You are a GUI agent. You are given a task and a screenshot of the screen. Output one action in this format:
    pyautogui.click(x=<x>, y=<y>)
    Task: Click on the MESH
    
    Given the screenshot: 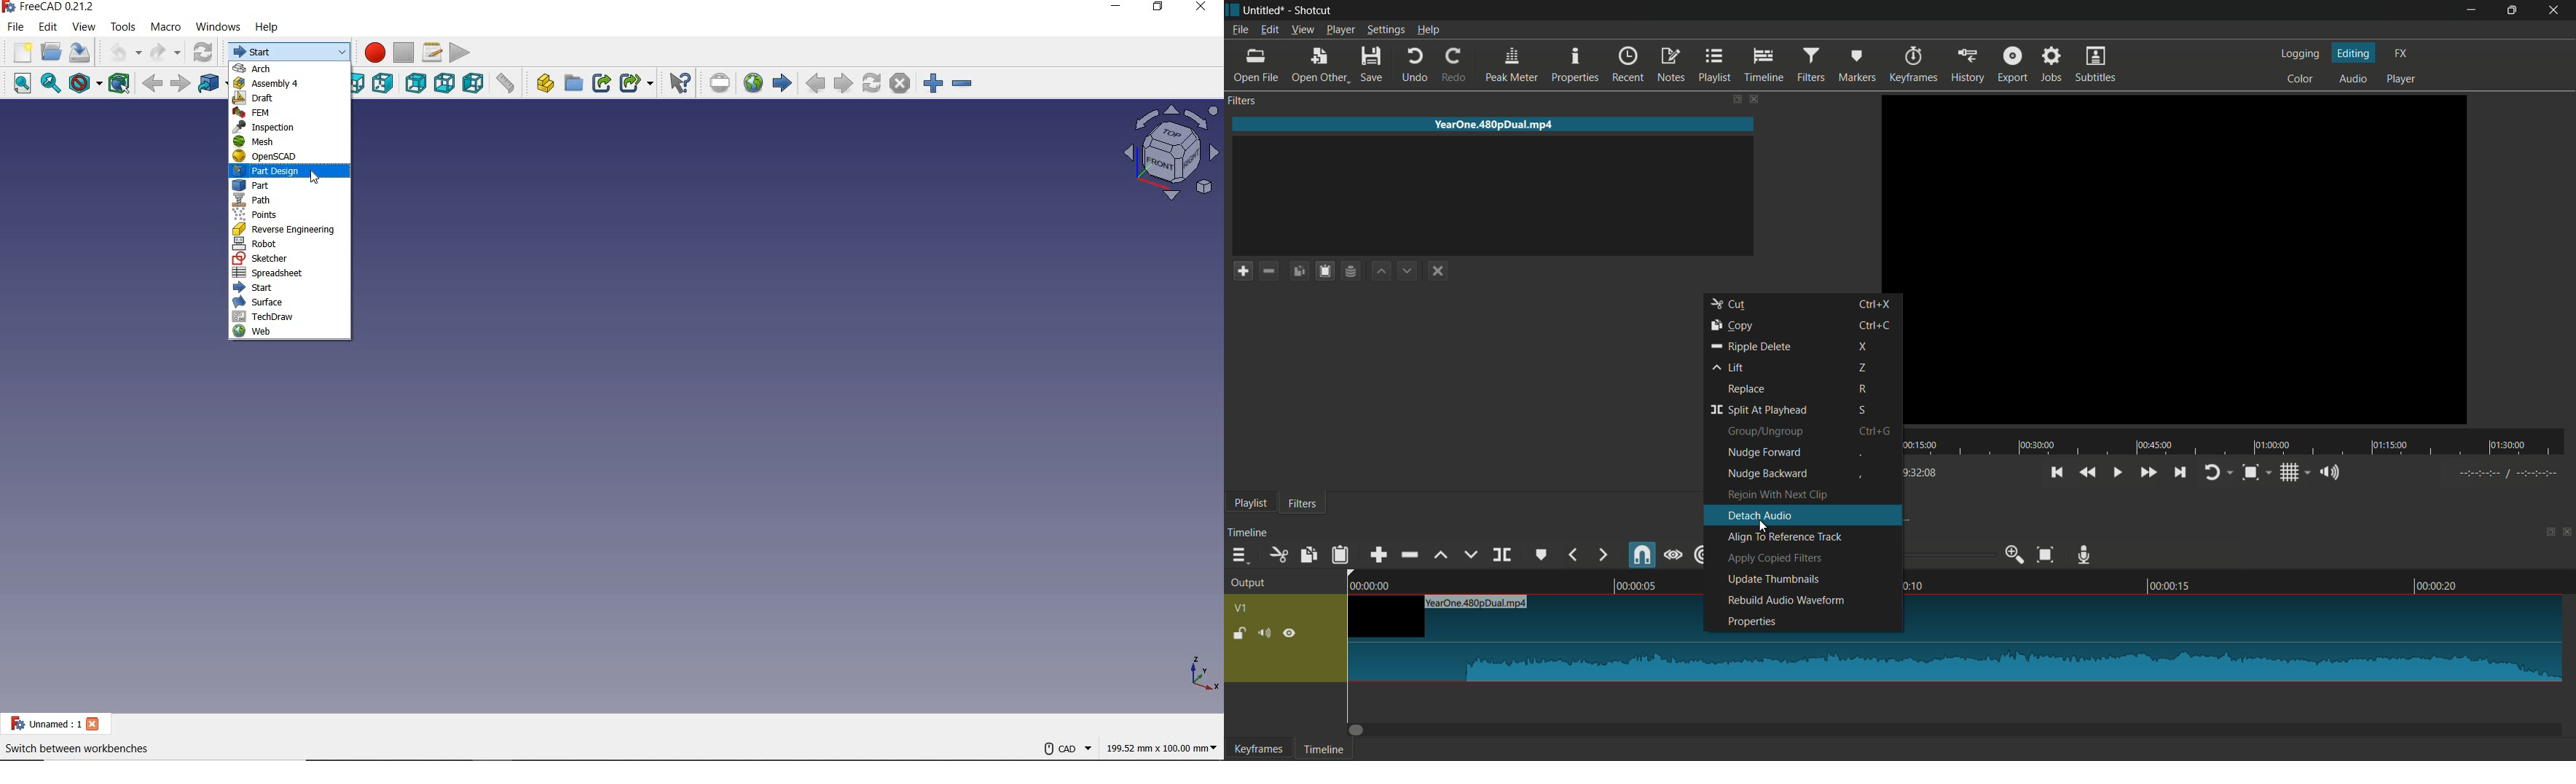 What is the action you would take?
    pyautogui.click(x=290, y=141)
    